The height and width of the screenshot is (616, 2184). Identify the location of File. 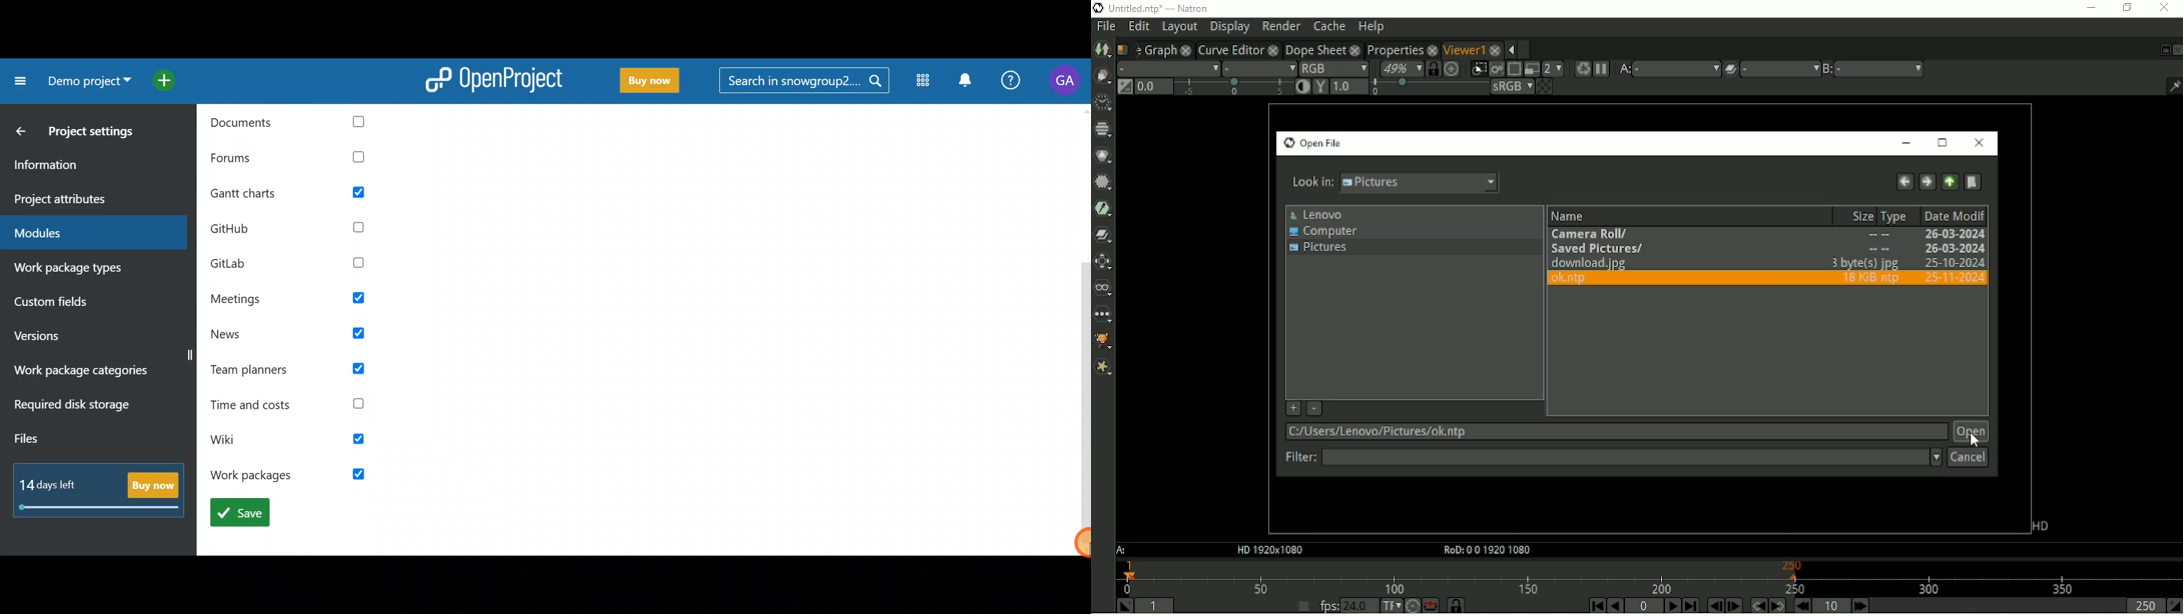
(1106, 27).